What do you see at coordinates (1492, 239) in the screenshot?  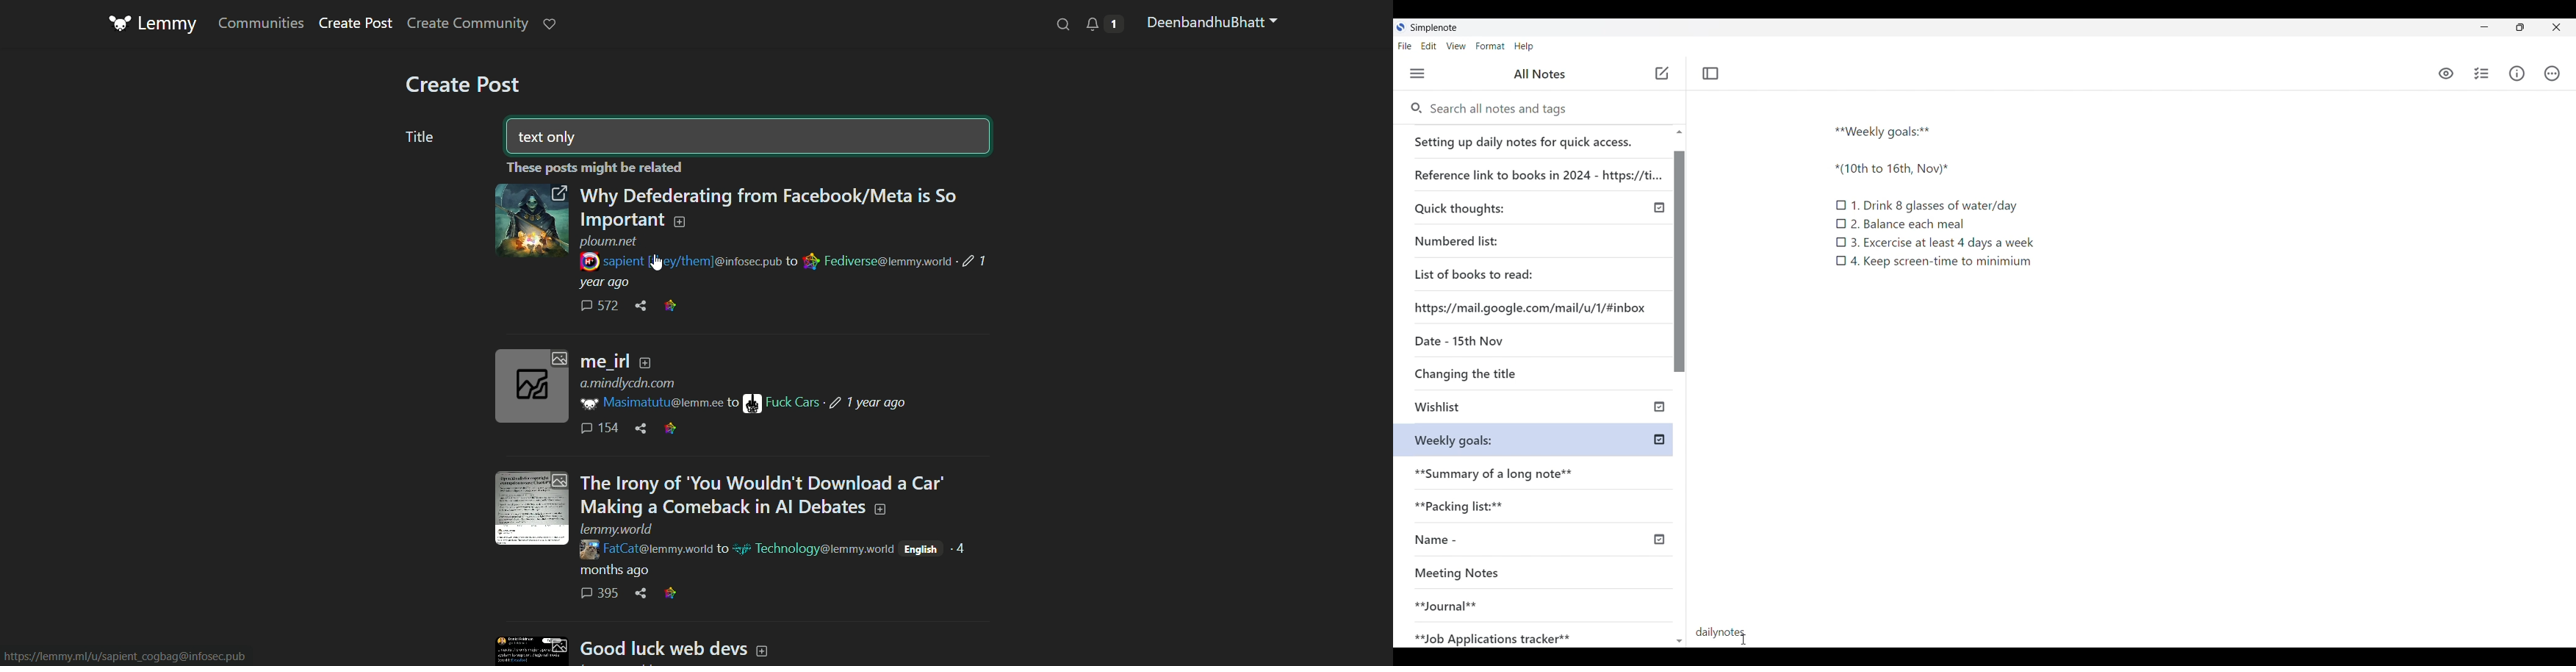 I see `Numbered list` at bounding box center [1492, 239].